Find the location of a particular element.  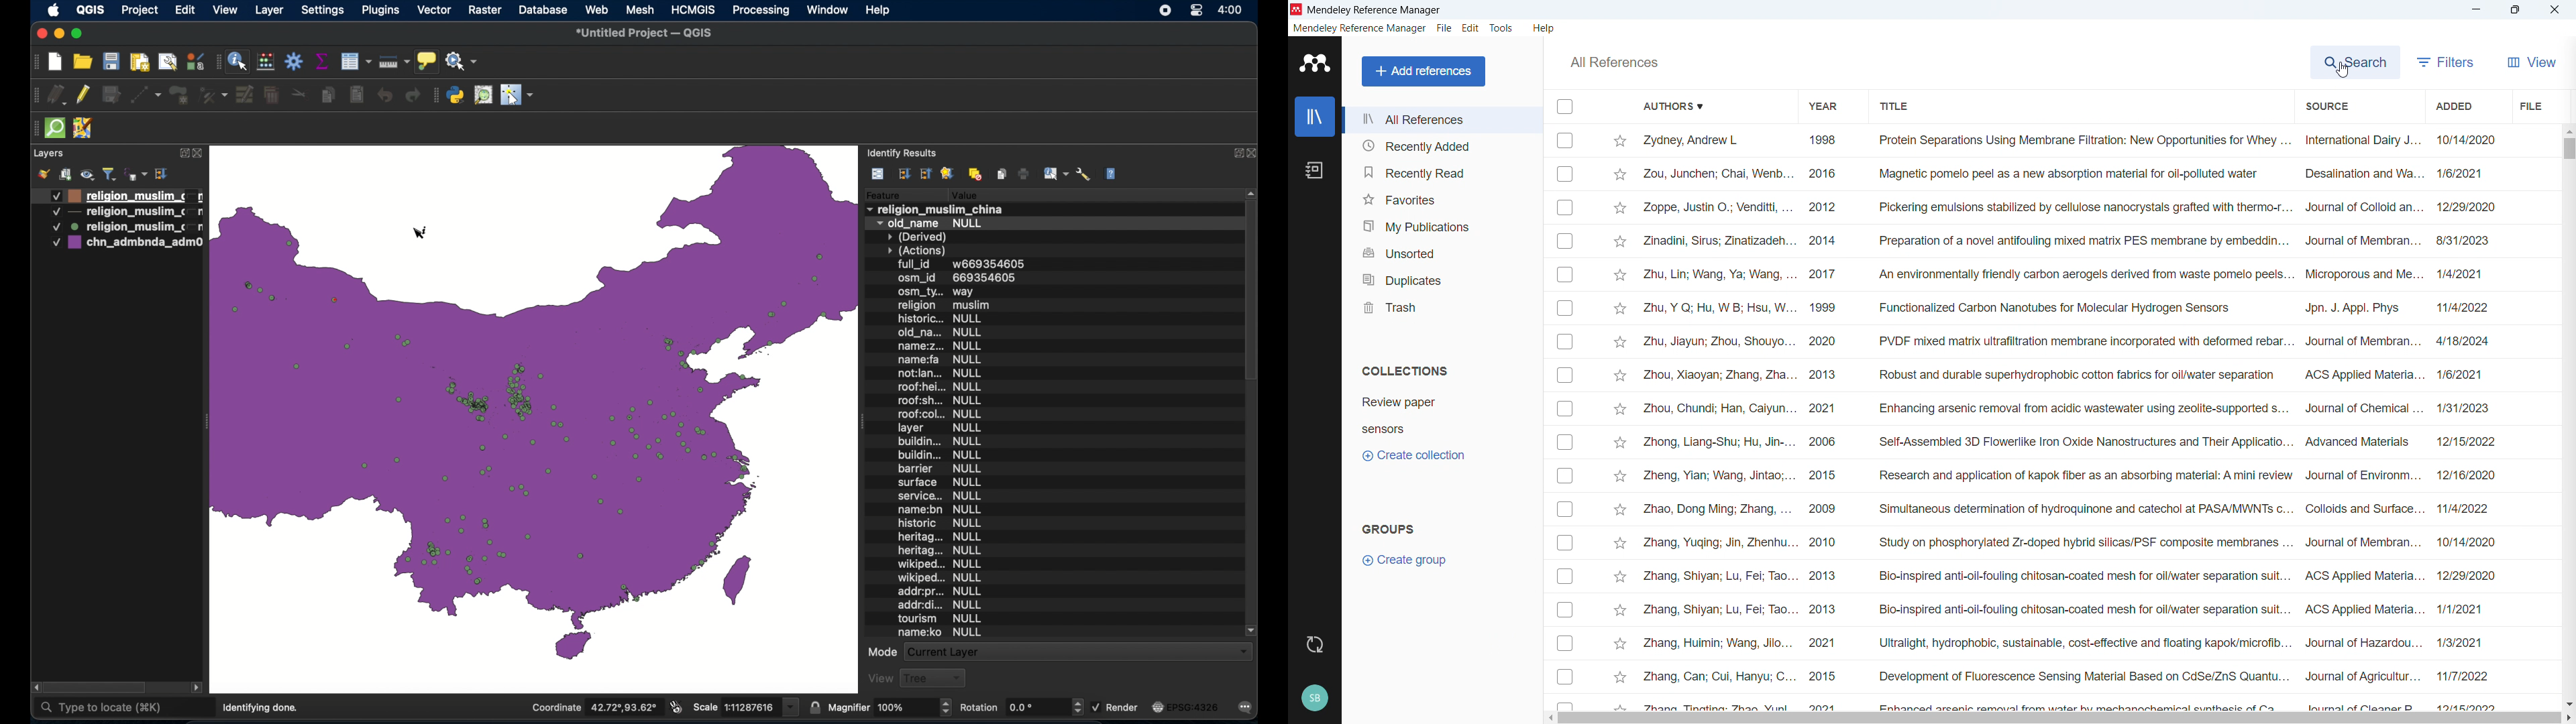

osm_id is located at coordinates (959, 279).